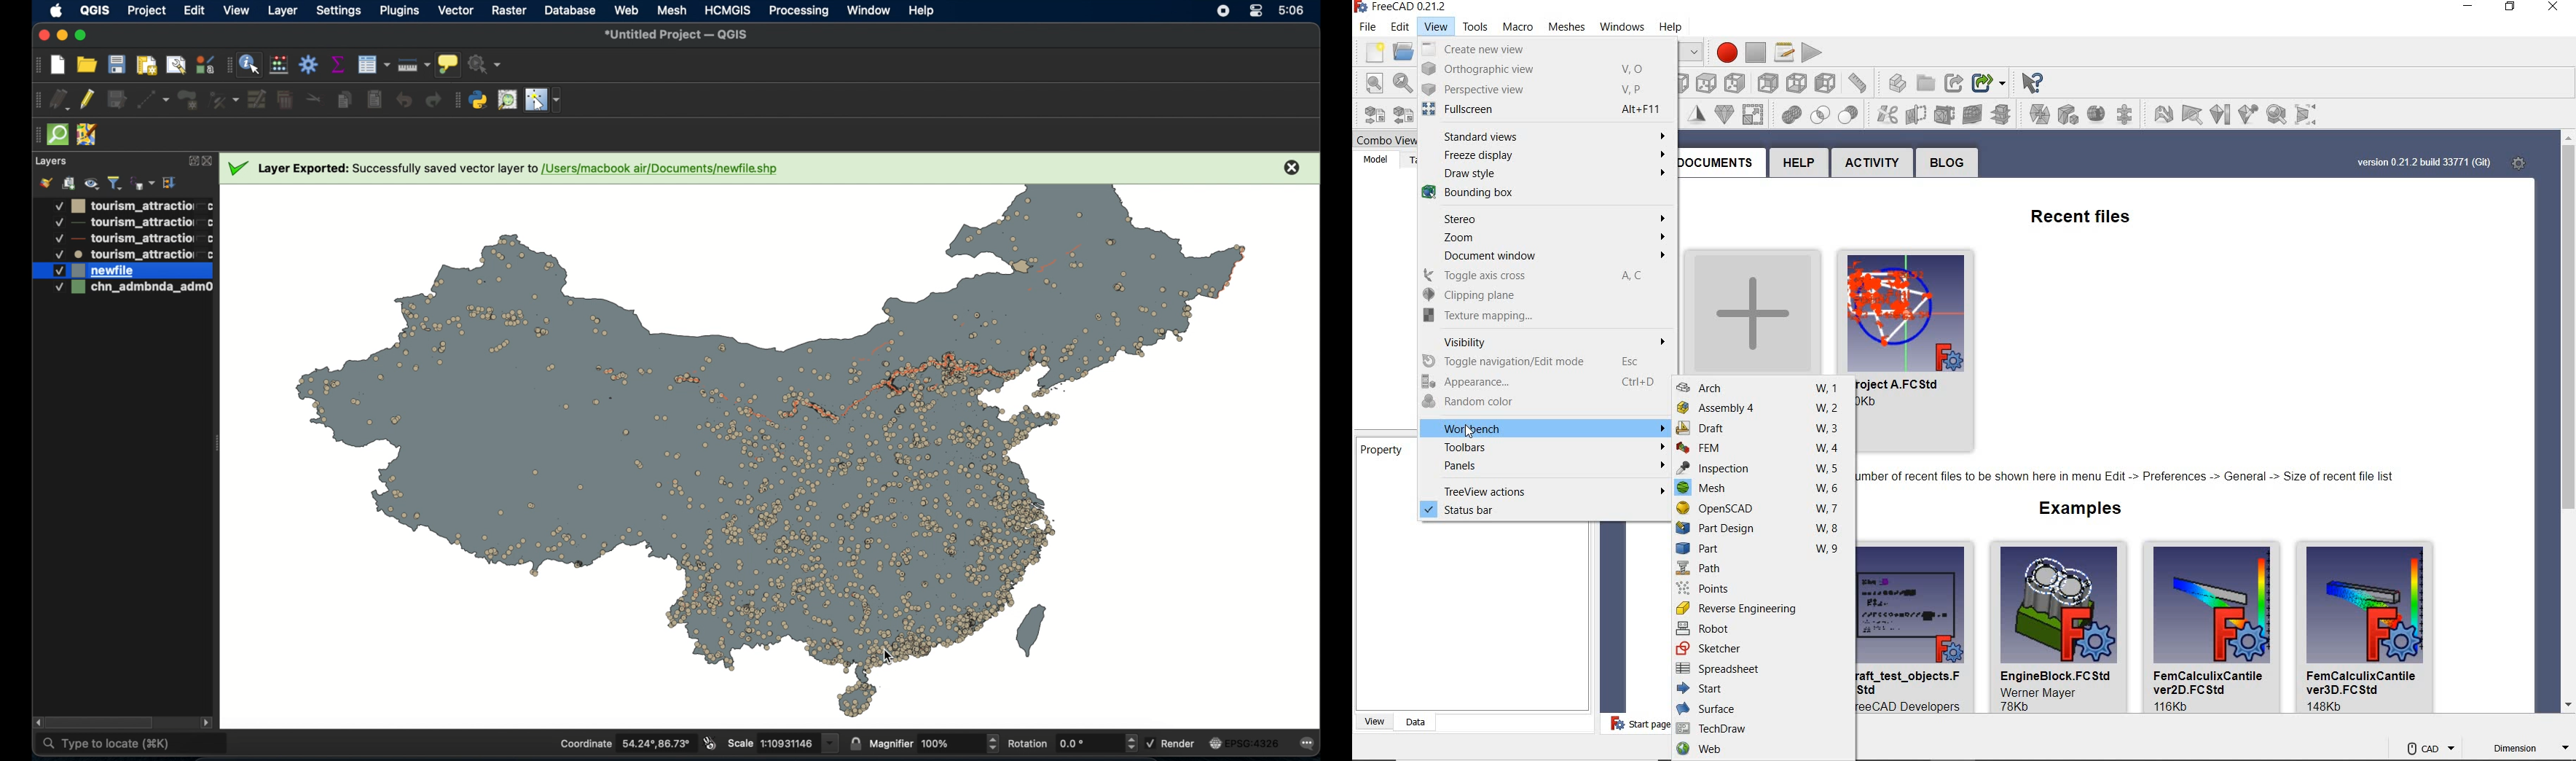  Describe the element at coordinates (1539, 195) in the screenshot. I see `bounding box` at that location.